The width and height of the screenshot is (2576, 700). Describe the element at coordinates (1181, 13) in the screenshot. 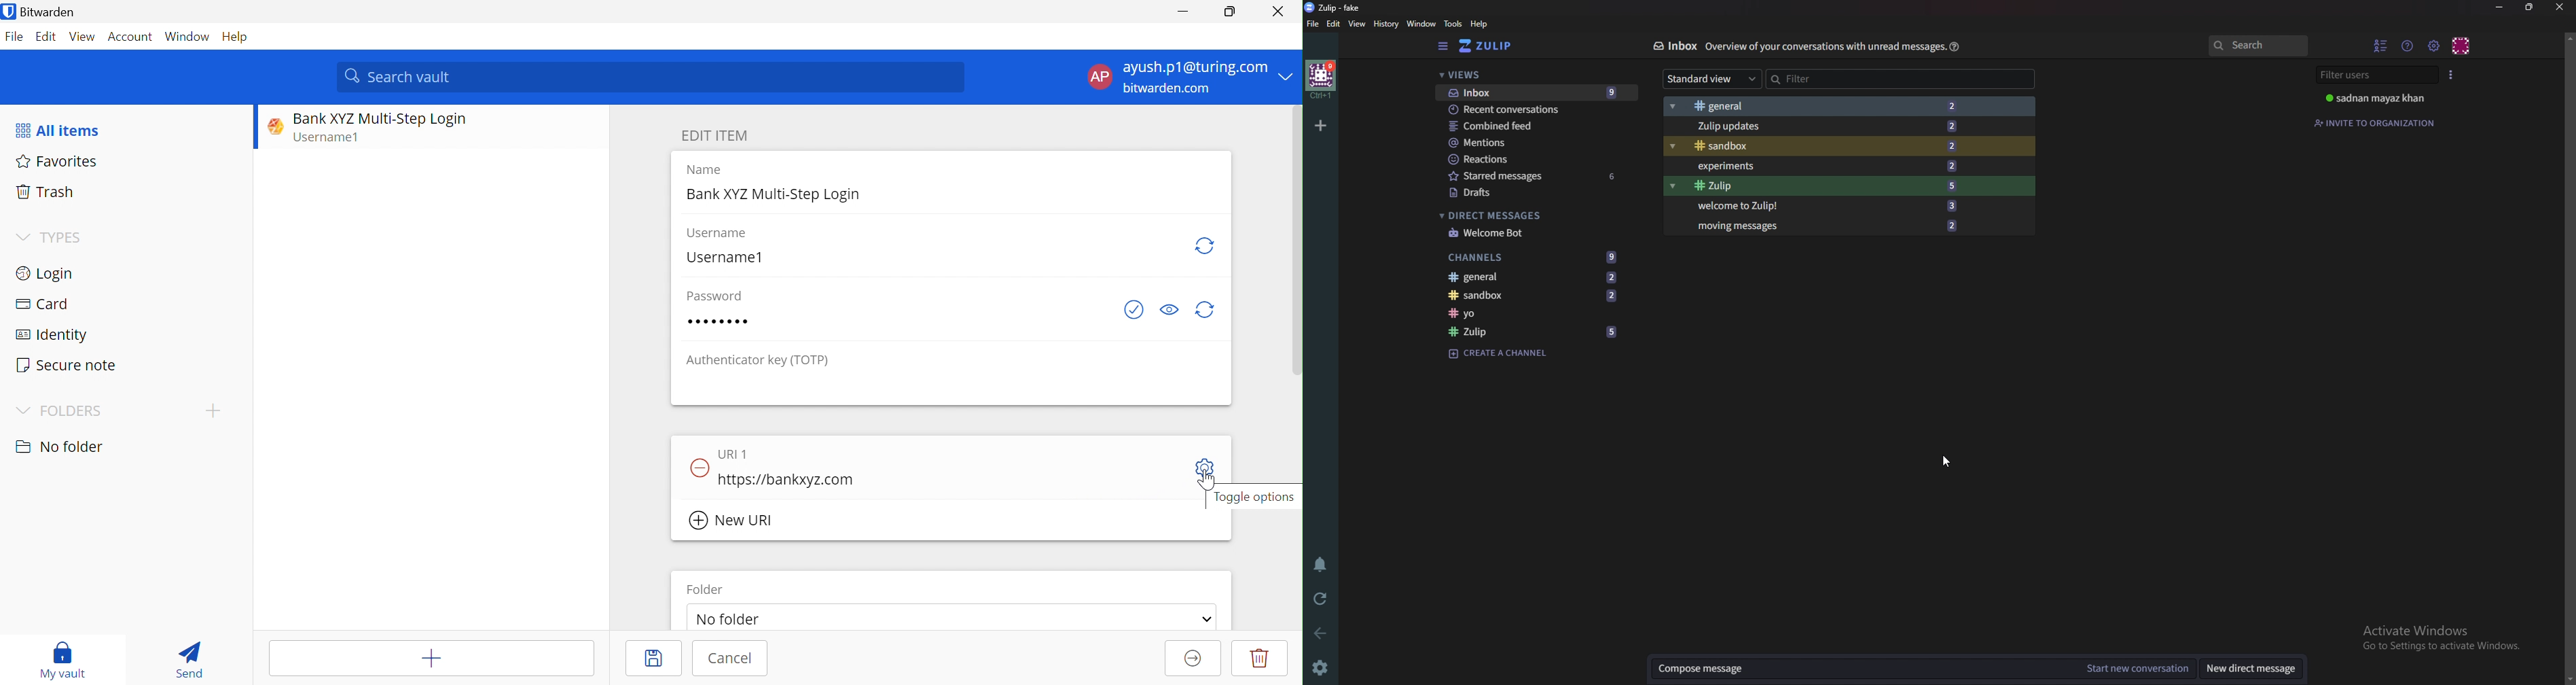

I see `Minimize` at that location.